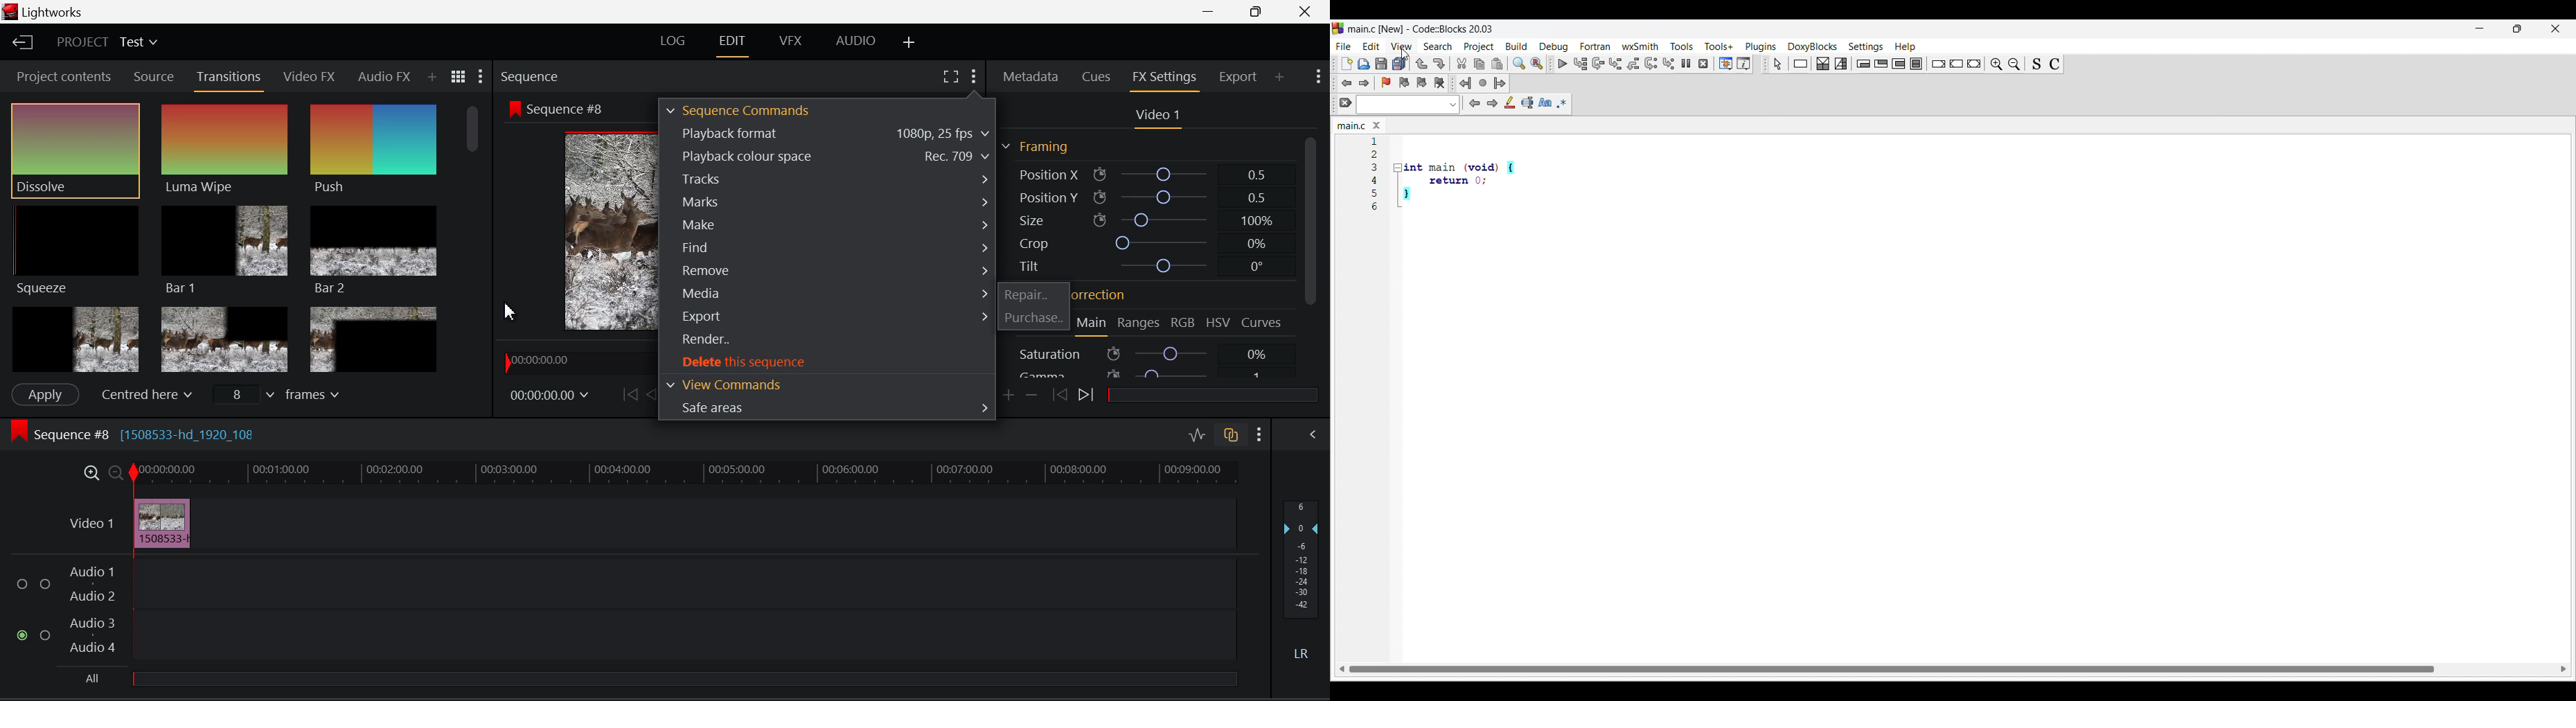  What do you see at coordinates (1007, 396) in the screenshot?
I see `Add keyframe` at bounding box center [1007, 396].